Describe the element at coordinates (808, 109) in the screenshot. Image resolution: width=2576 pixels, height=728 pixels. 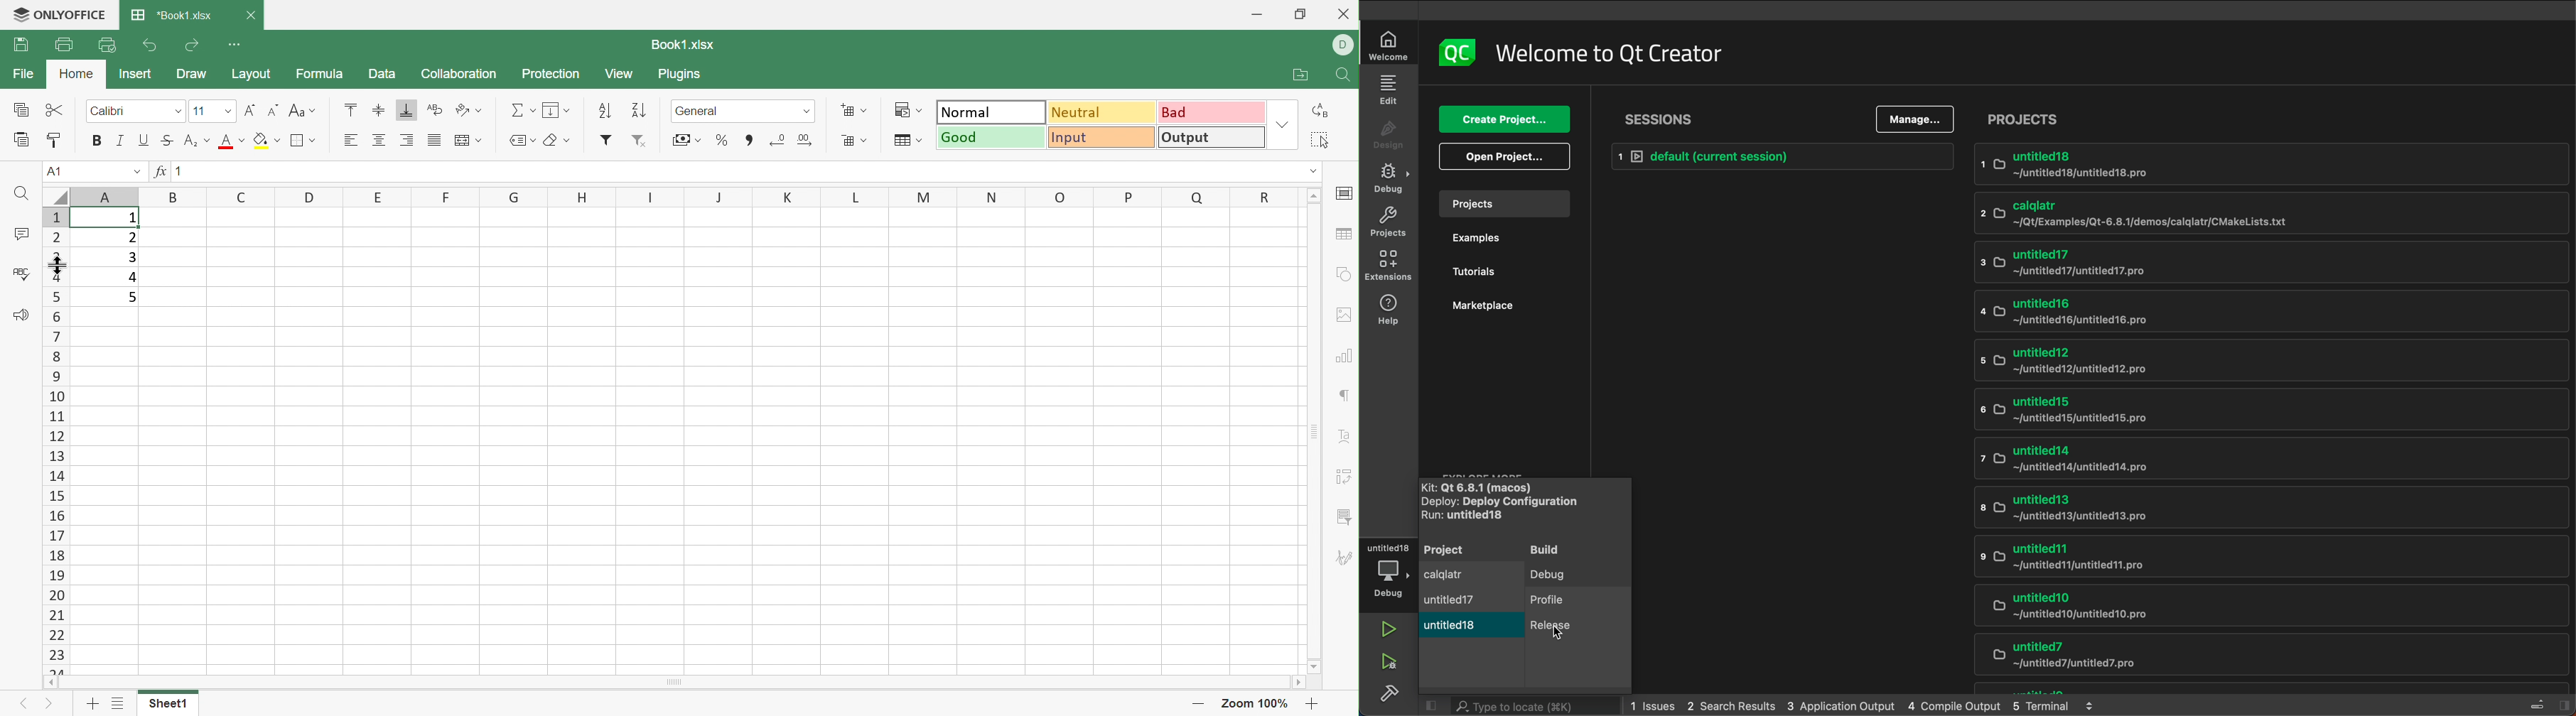
I see `Drop Down` at that location.